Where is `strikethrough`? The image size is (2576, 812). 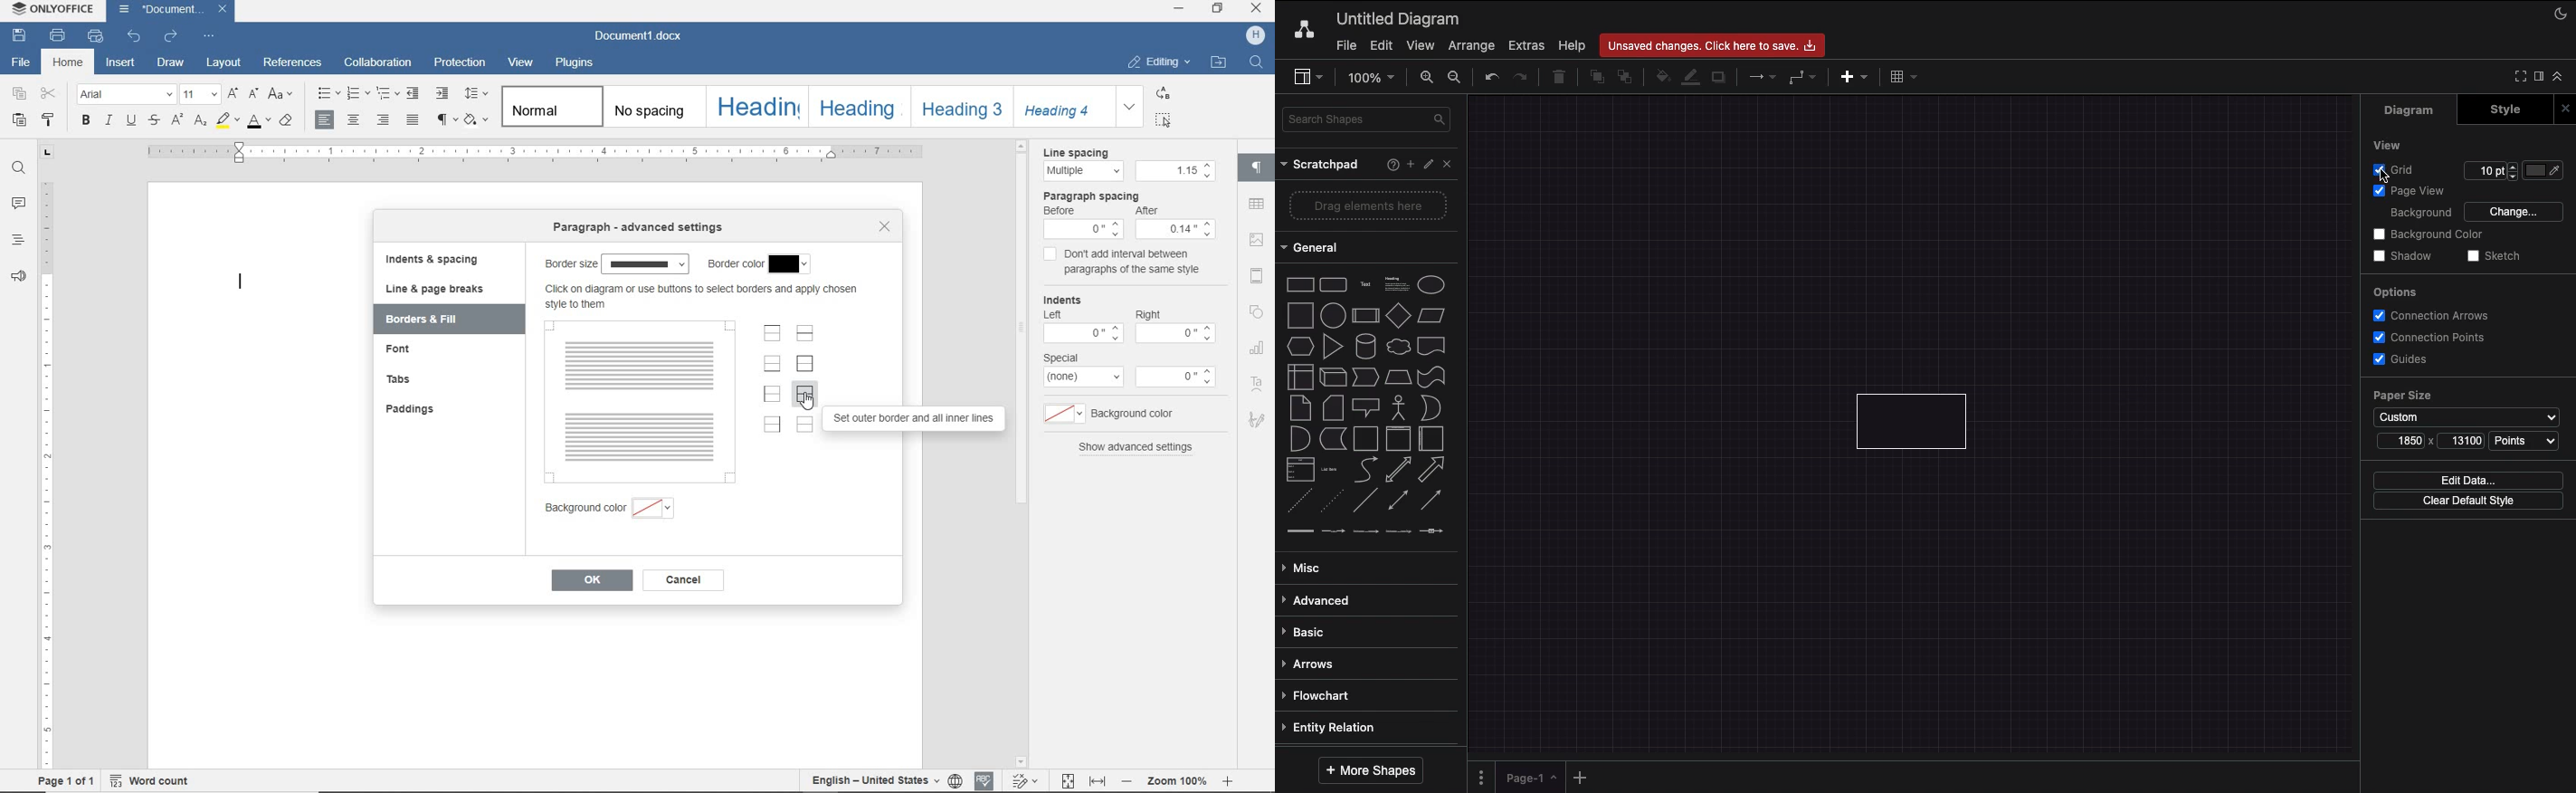 strikethrough is located at coordinates (153, 122).